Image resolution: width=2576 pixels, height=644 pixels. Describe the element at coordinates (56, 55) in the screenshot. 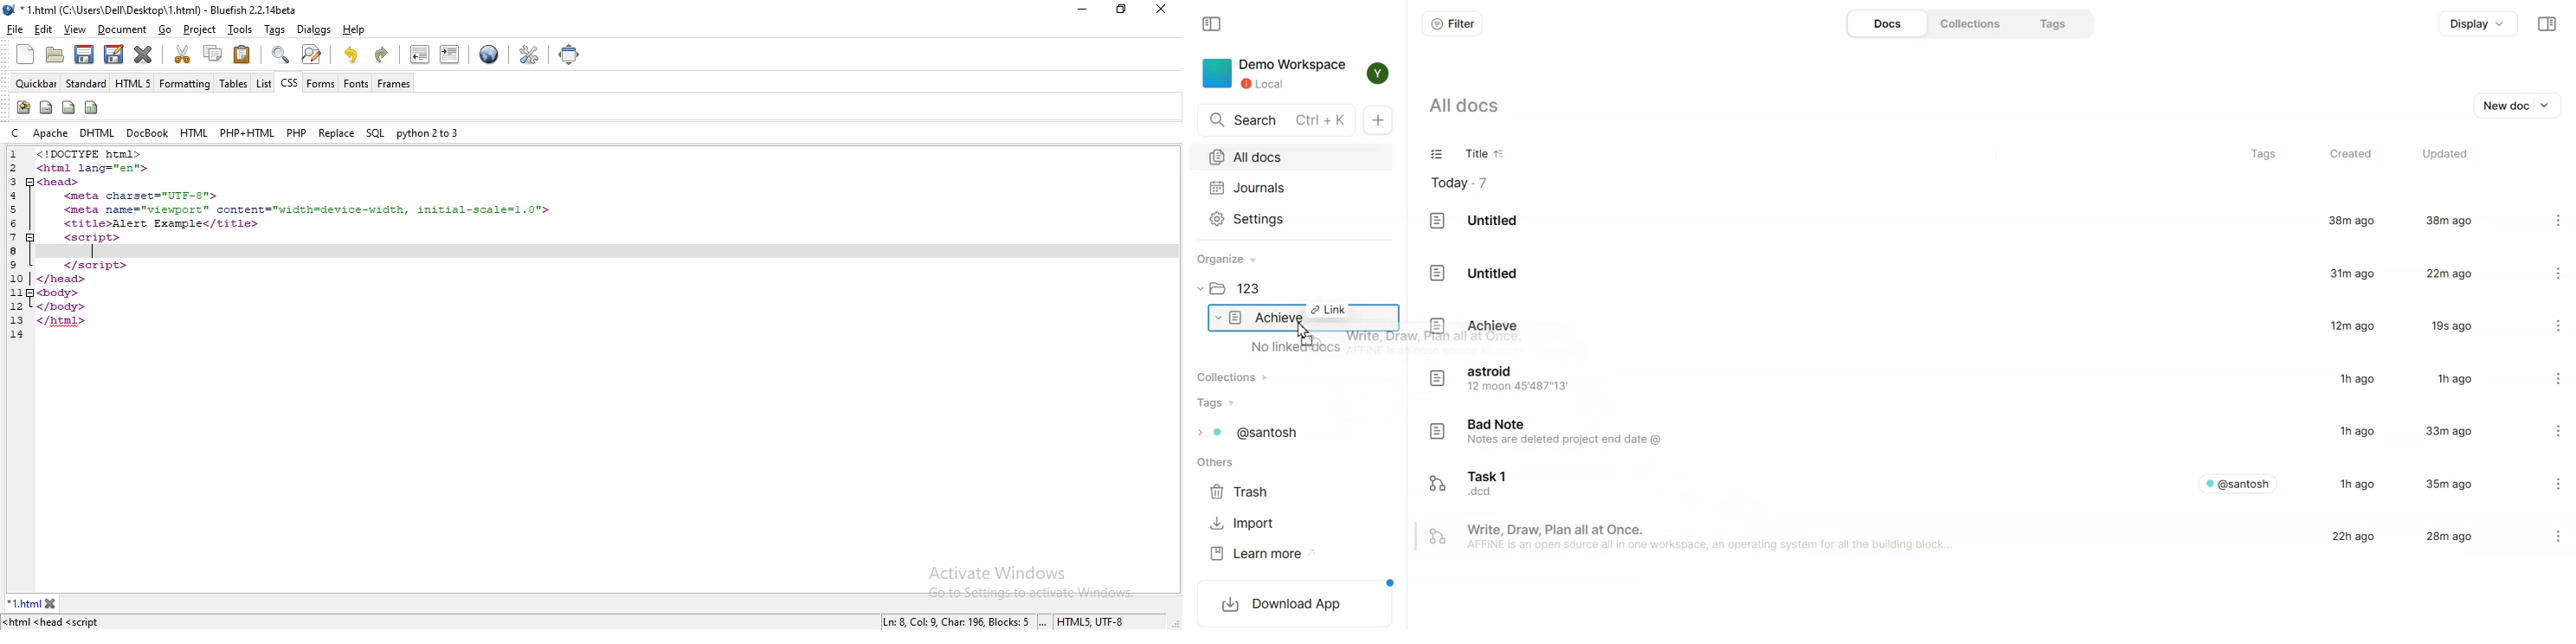

I see `create folder` at that location.